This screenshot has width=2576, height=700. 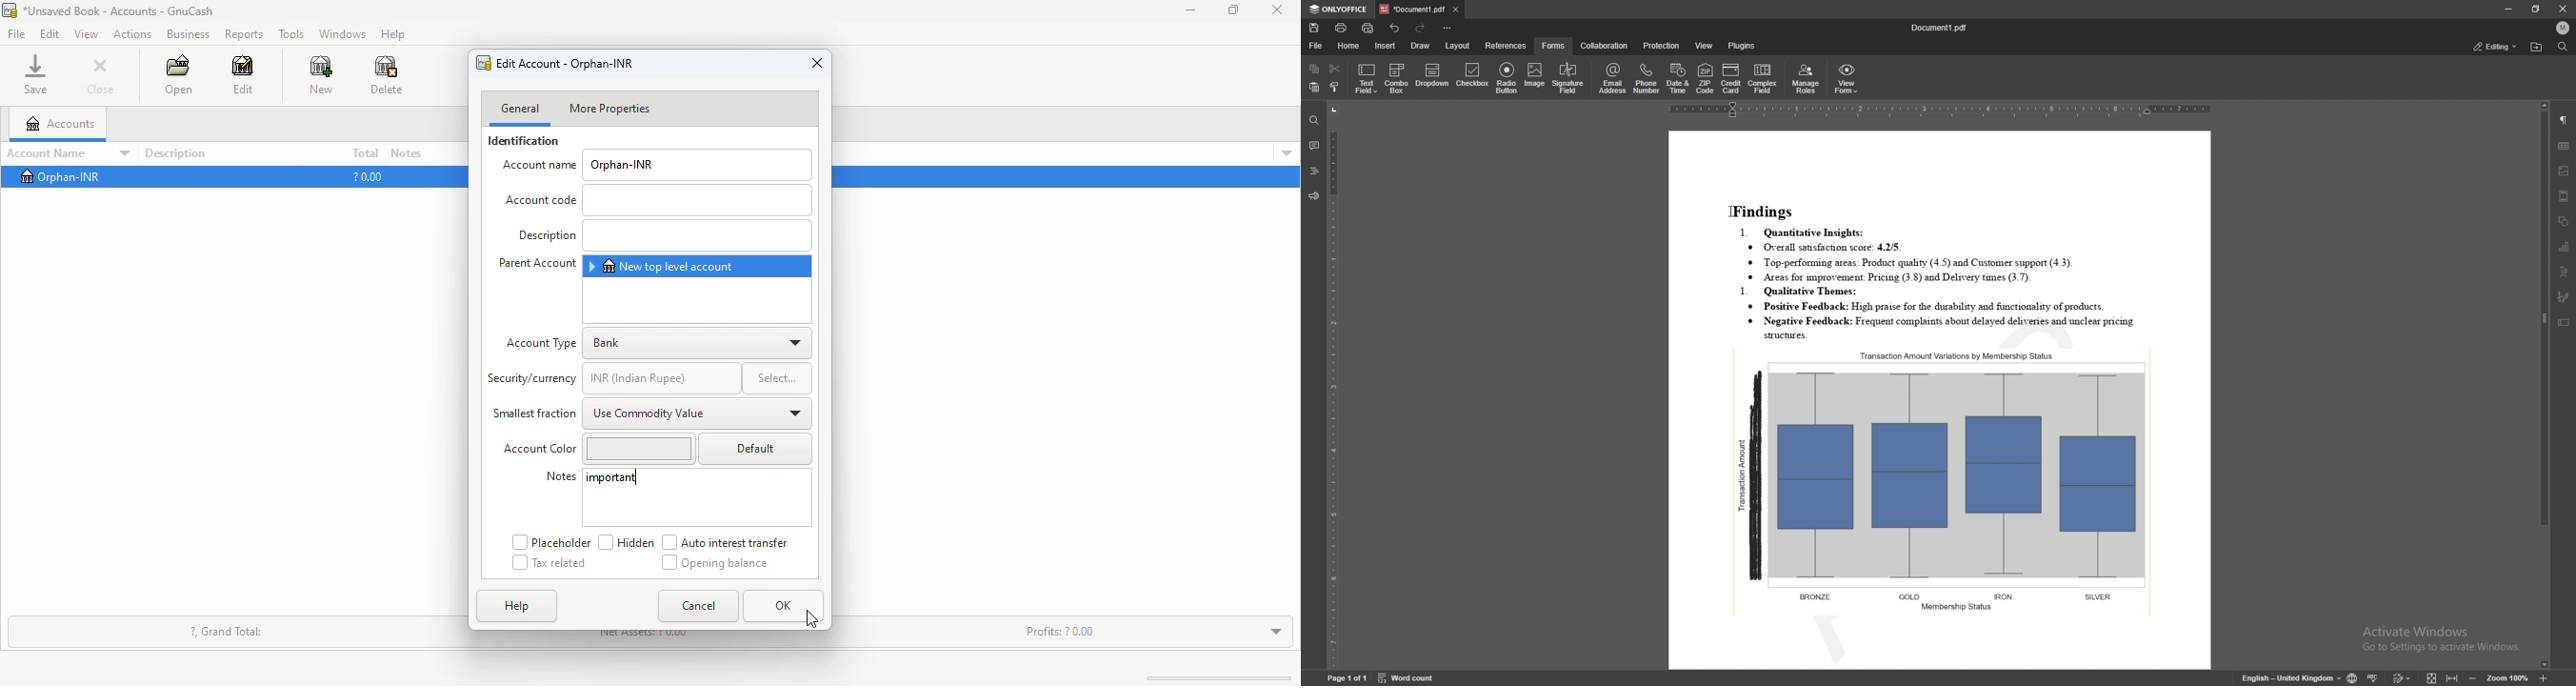 What do you see at coordinates (342, 34) in the screenshot?
I see `windows` at bounding box center [342, 34].